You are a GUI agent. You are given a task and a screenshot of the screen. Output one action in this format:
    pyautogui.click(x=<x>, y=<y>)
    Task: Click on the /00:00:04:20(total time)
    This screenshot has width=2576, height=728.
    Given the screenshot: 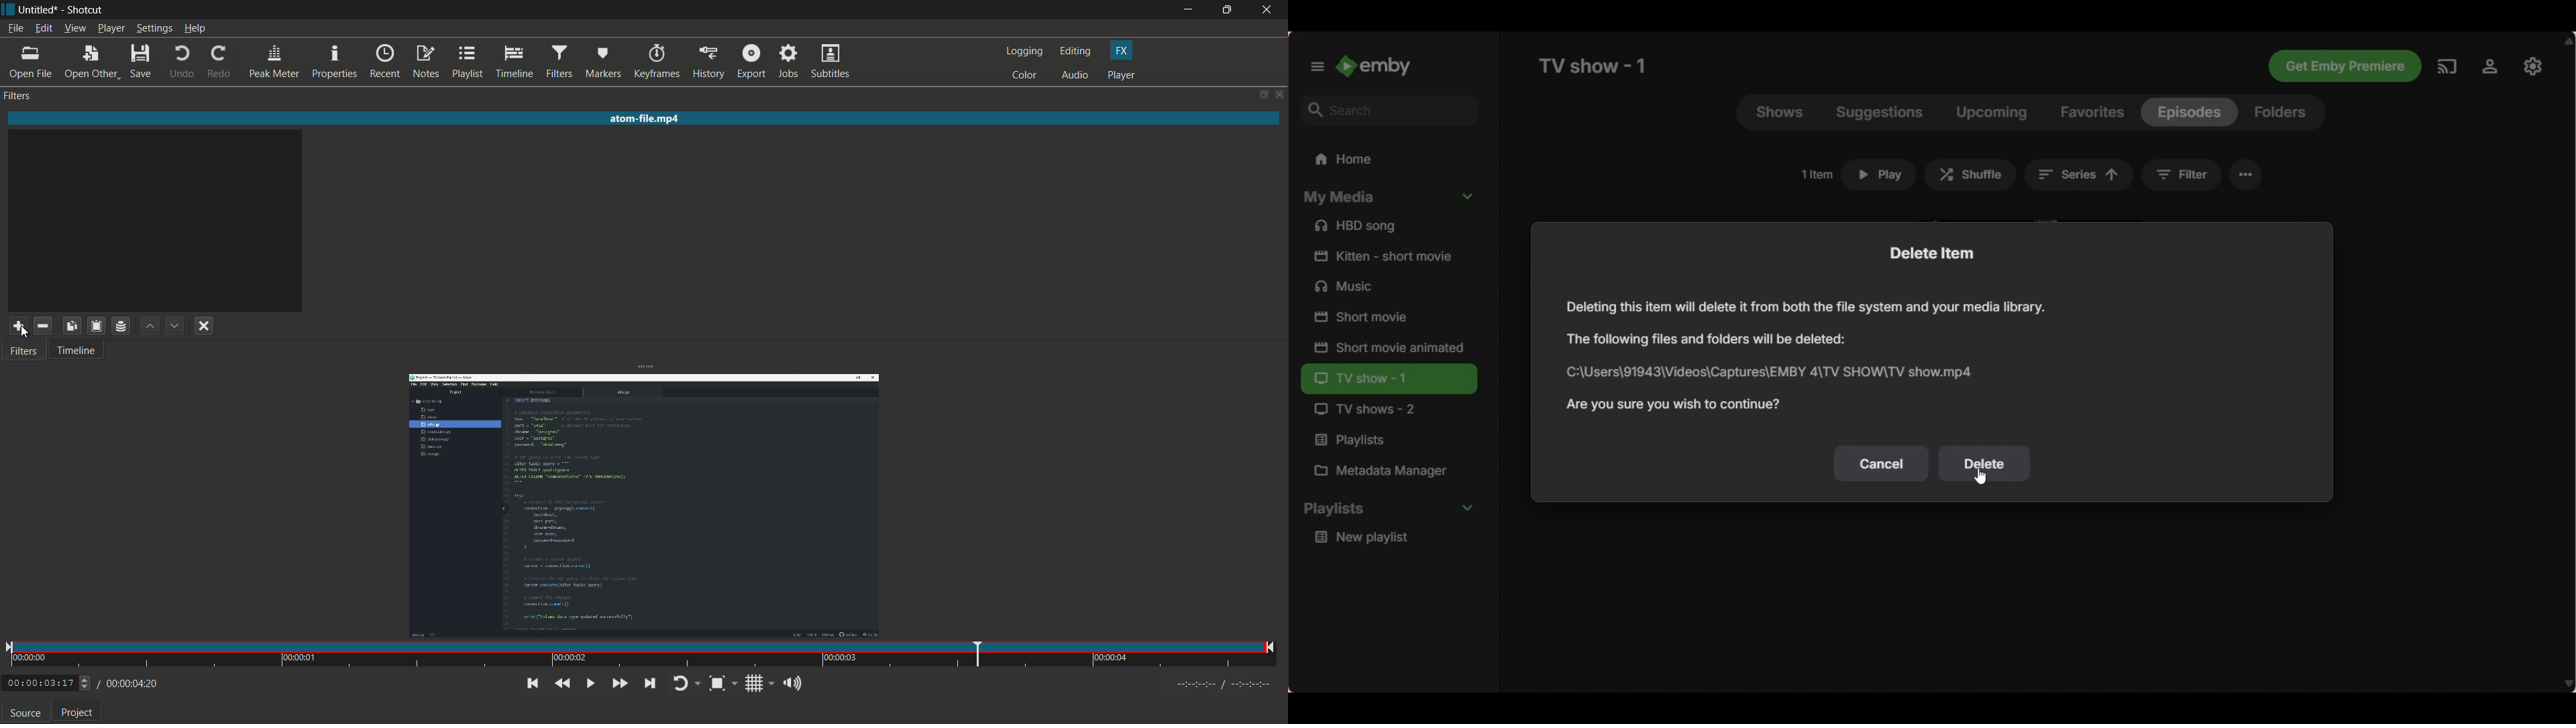 What is the action you would take?
    pyautogui.click(x=129, y=682)
    